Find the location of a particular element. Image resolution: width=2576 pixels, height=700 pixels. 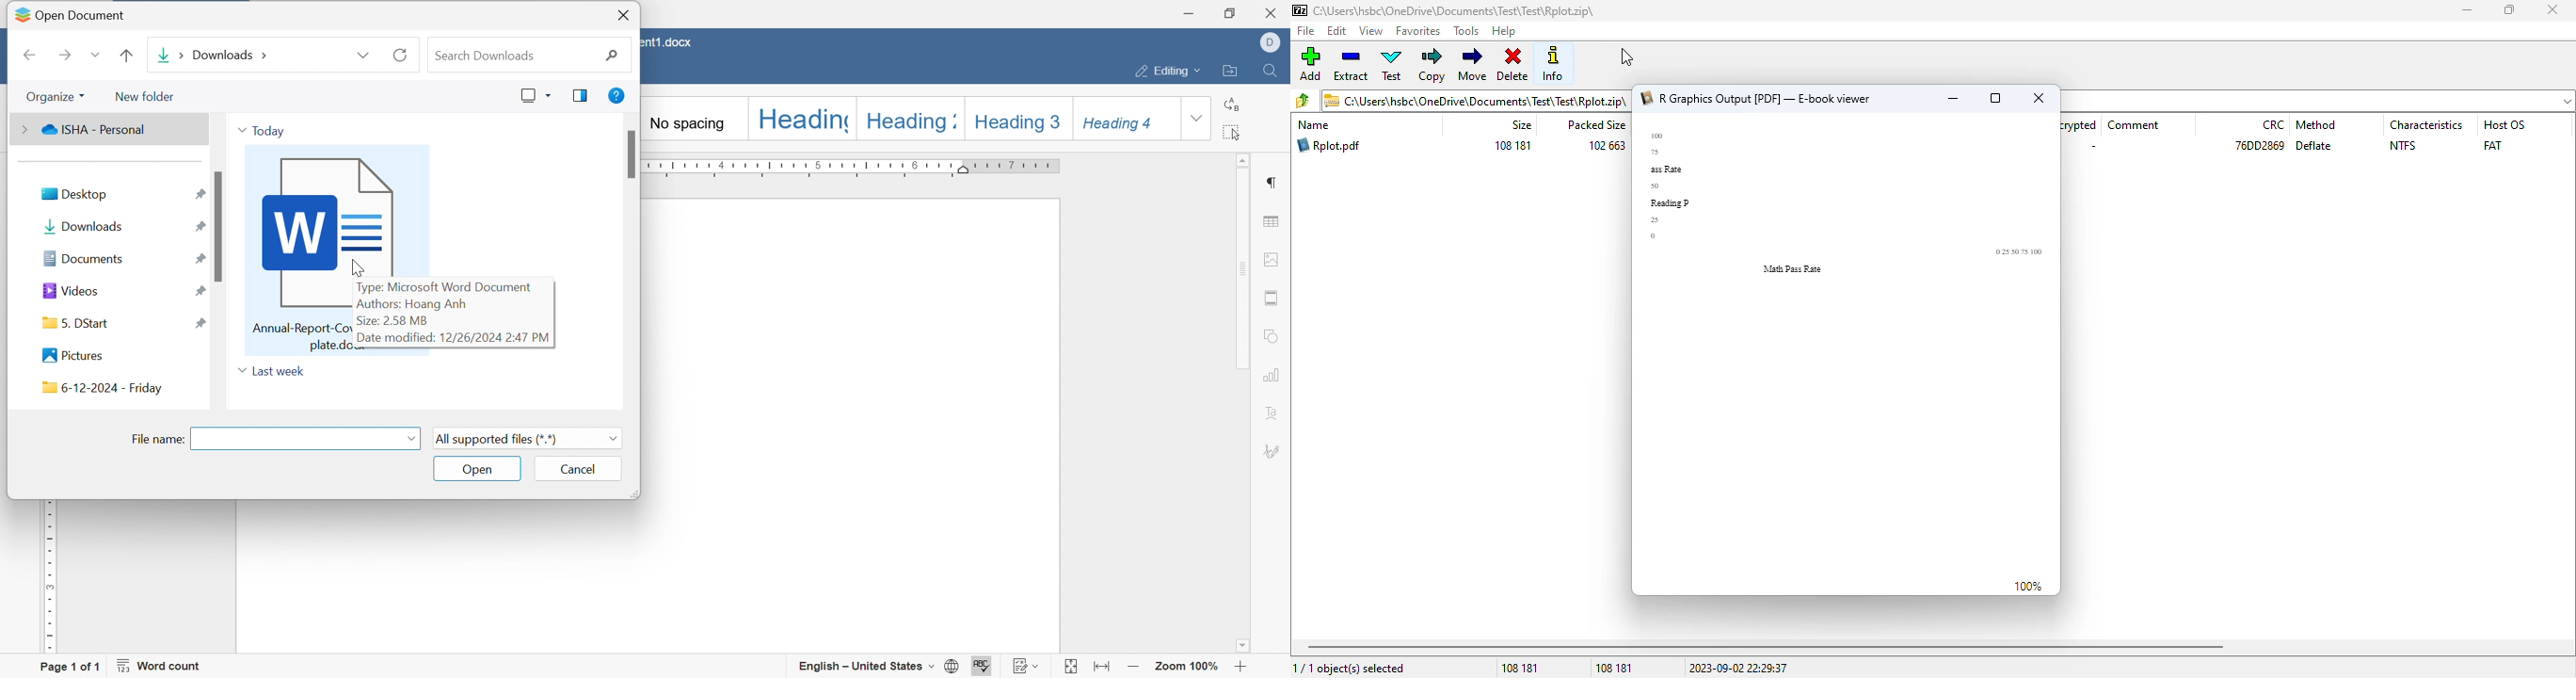

file is located at coordinates (1306, 30).